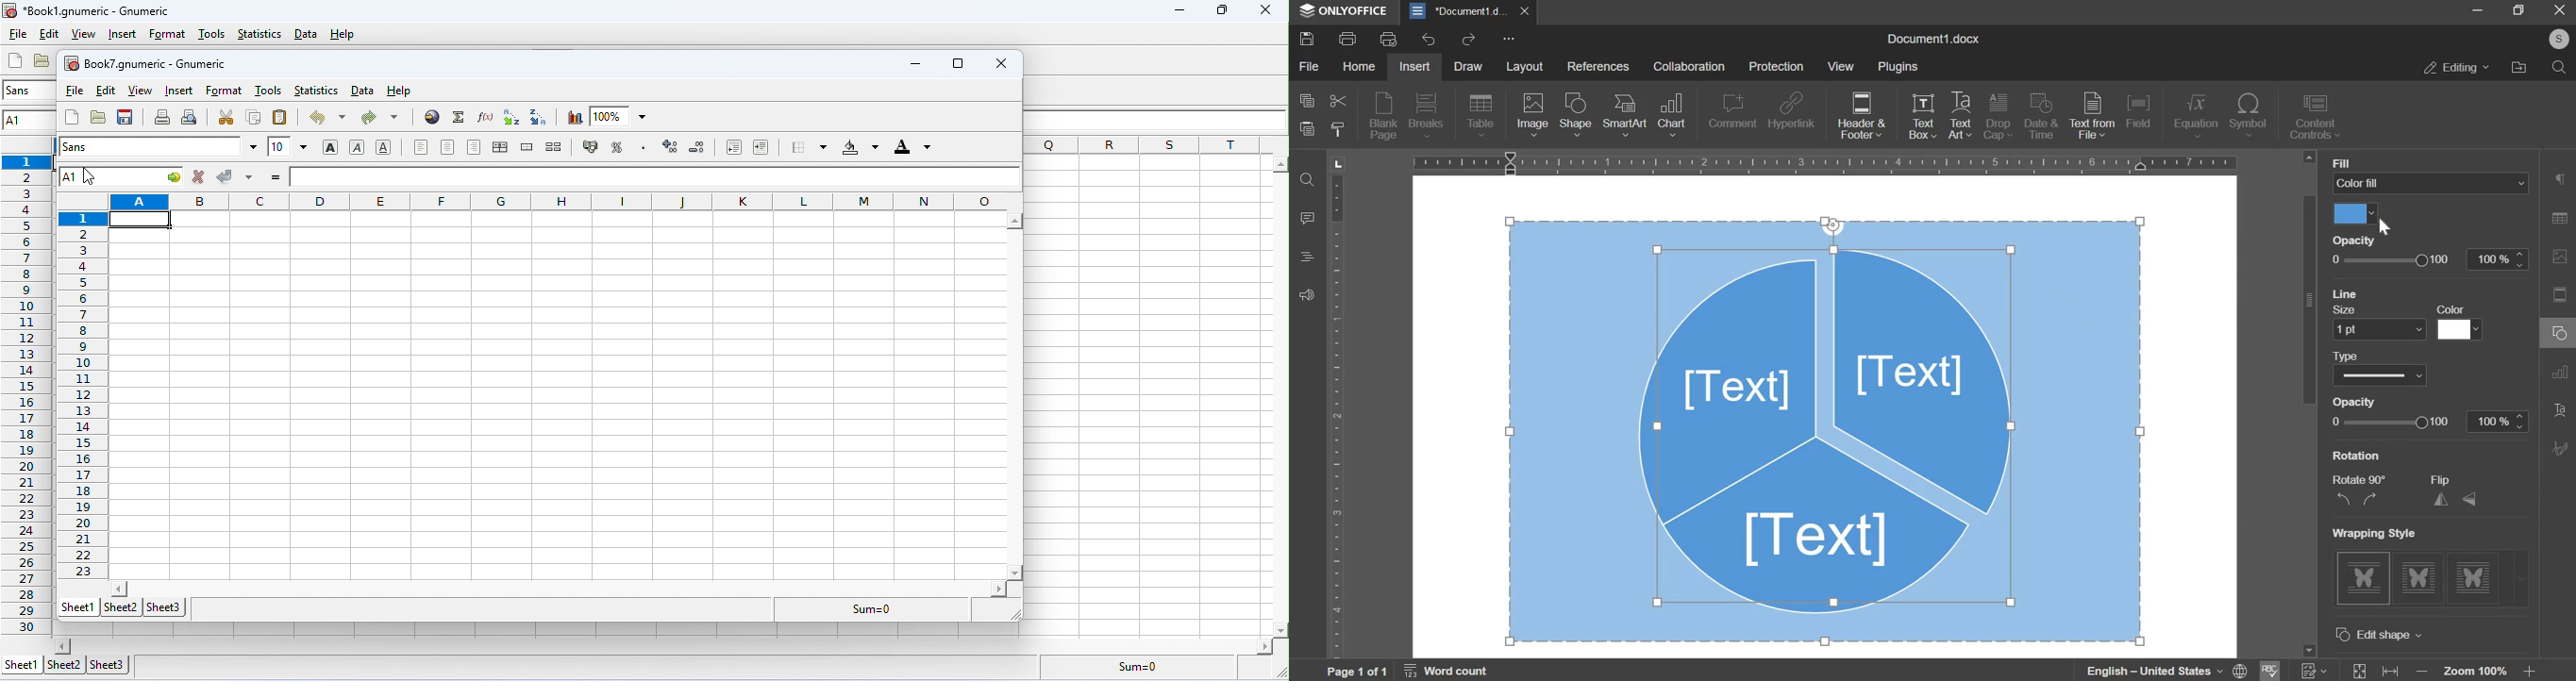 This screenshot has width=2576, height=700. What do you see at coordinates (1389, 39) in the screenshot?
I see `print previw` at bounding box center [1389, 39].